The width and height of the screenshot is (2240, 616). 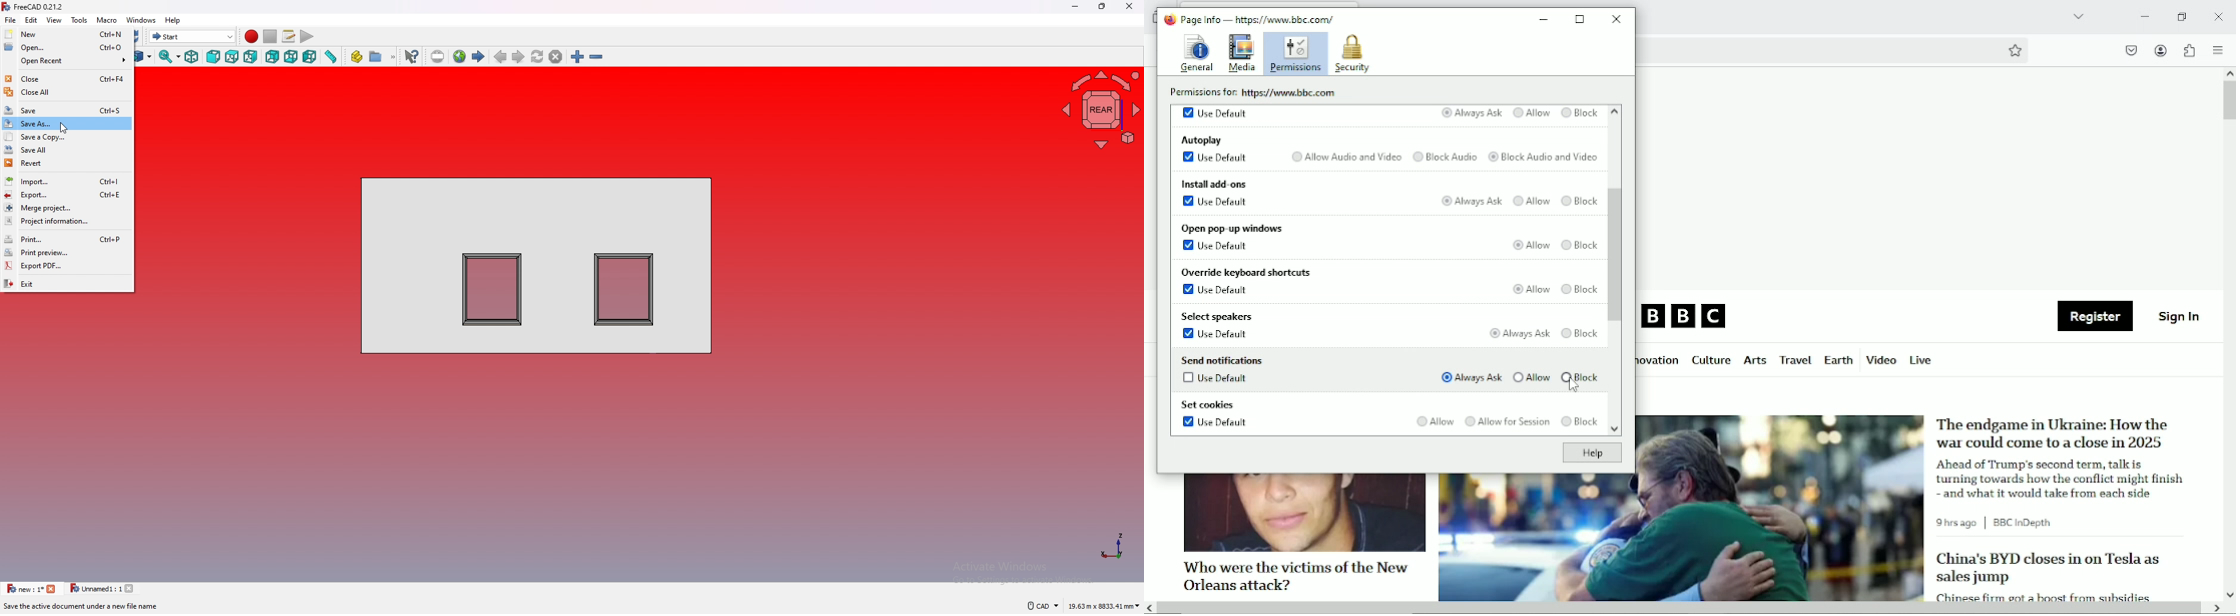 I want to click on Always ask, so click(x=1517, y=333).